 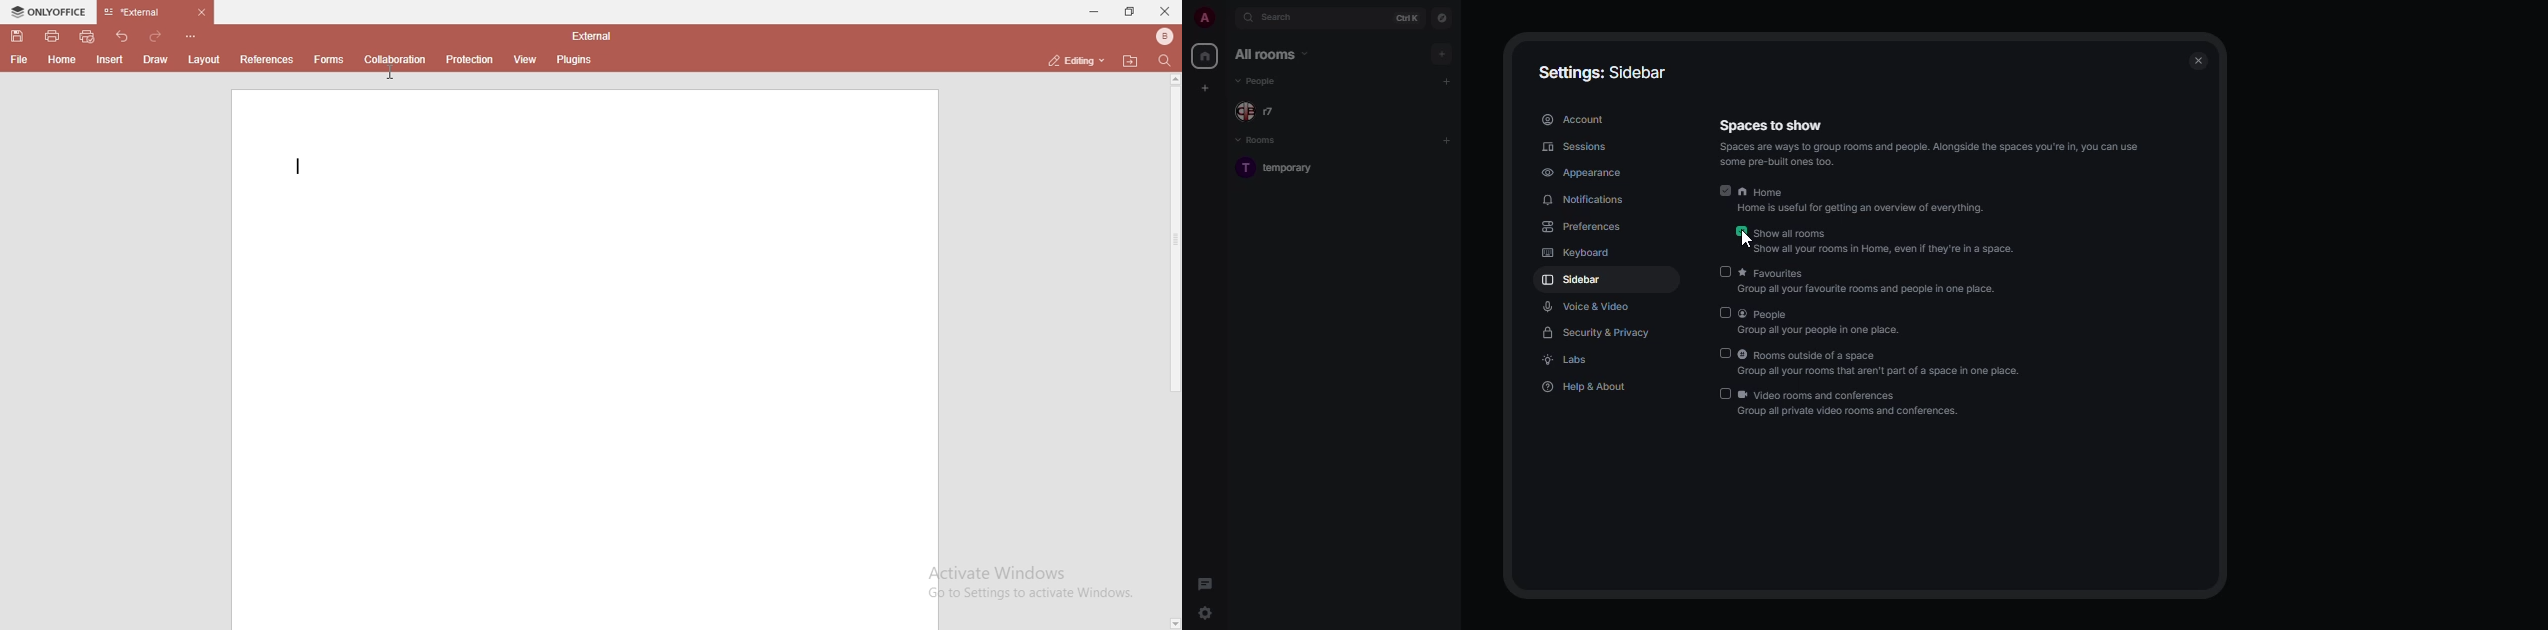 I want to click on disabled, so click(x=1725, y=353).